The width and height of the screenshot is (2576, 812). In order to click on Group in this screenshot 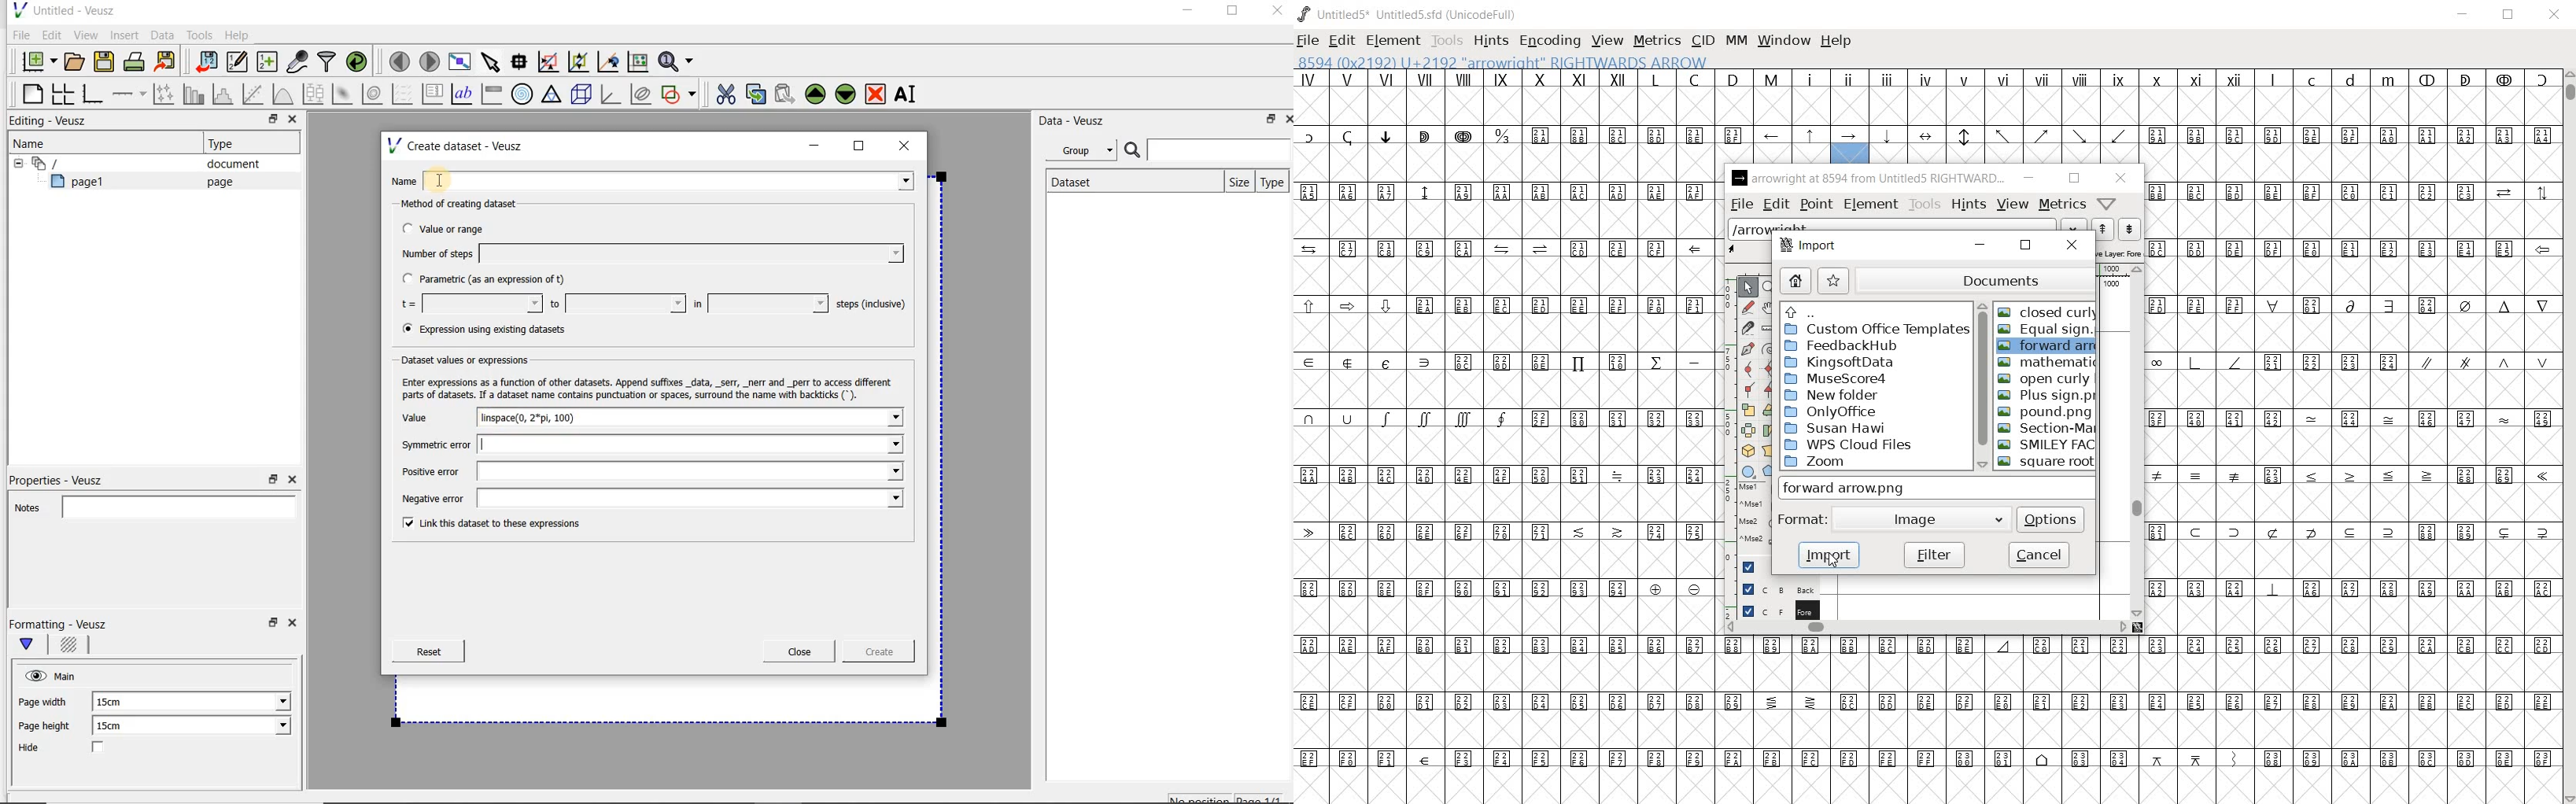, I will do `click(1086, 152)`.